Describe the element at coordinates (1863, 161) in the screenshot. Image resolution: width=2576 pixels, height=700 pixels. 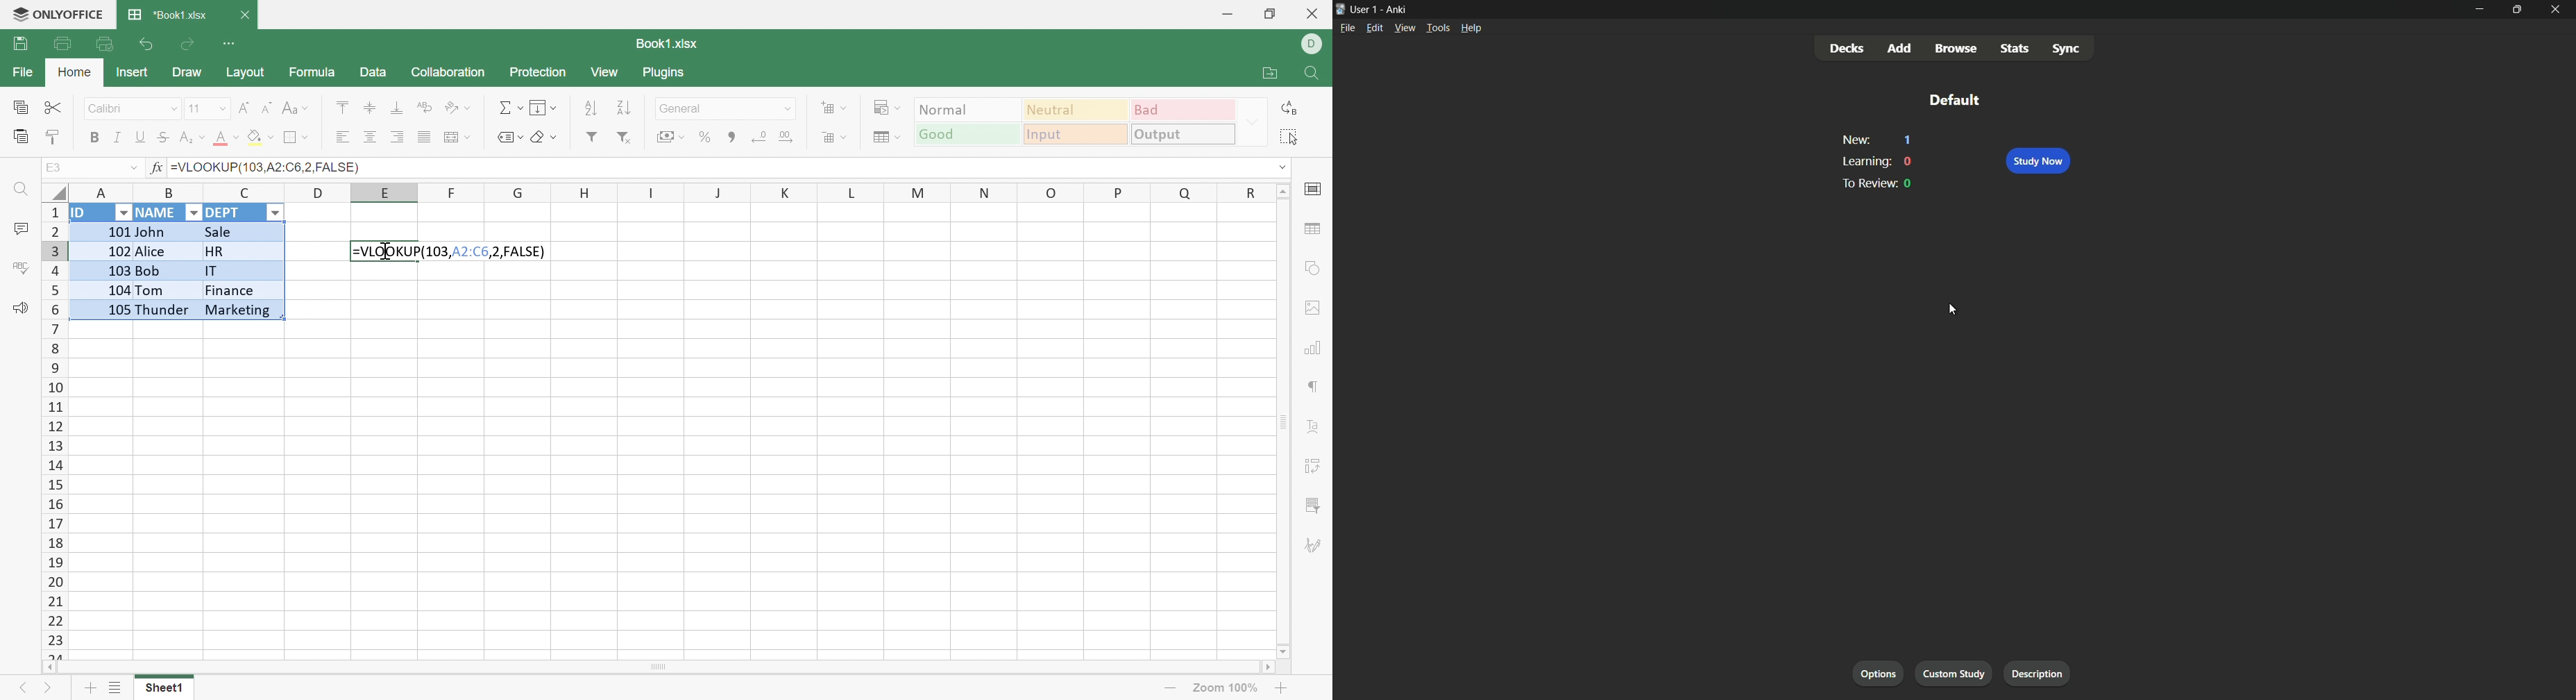
I see `learning` at that location.